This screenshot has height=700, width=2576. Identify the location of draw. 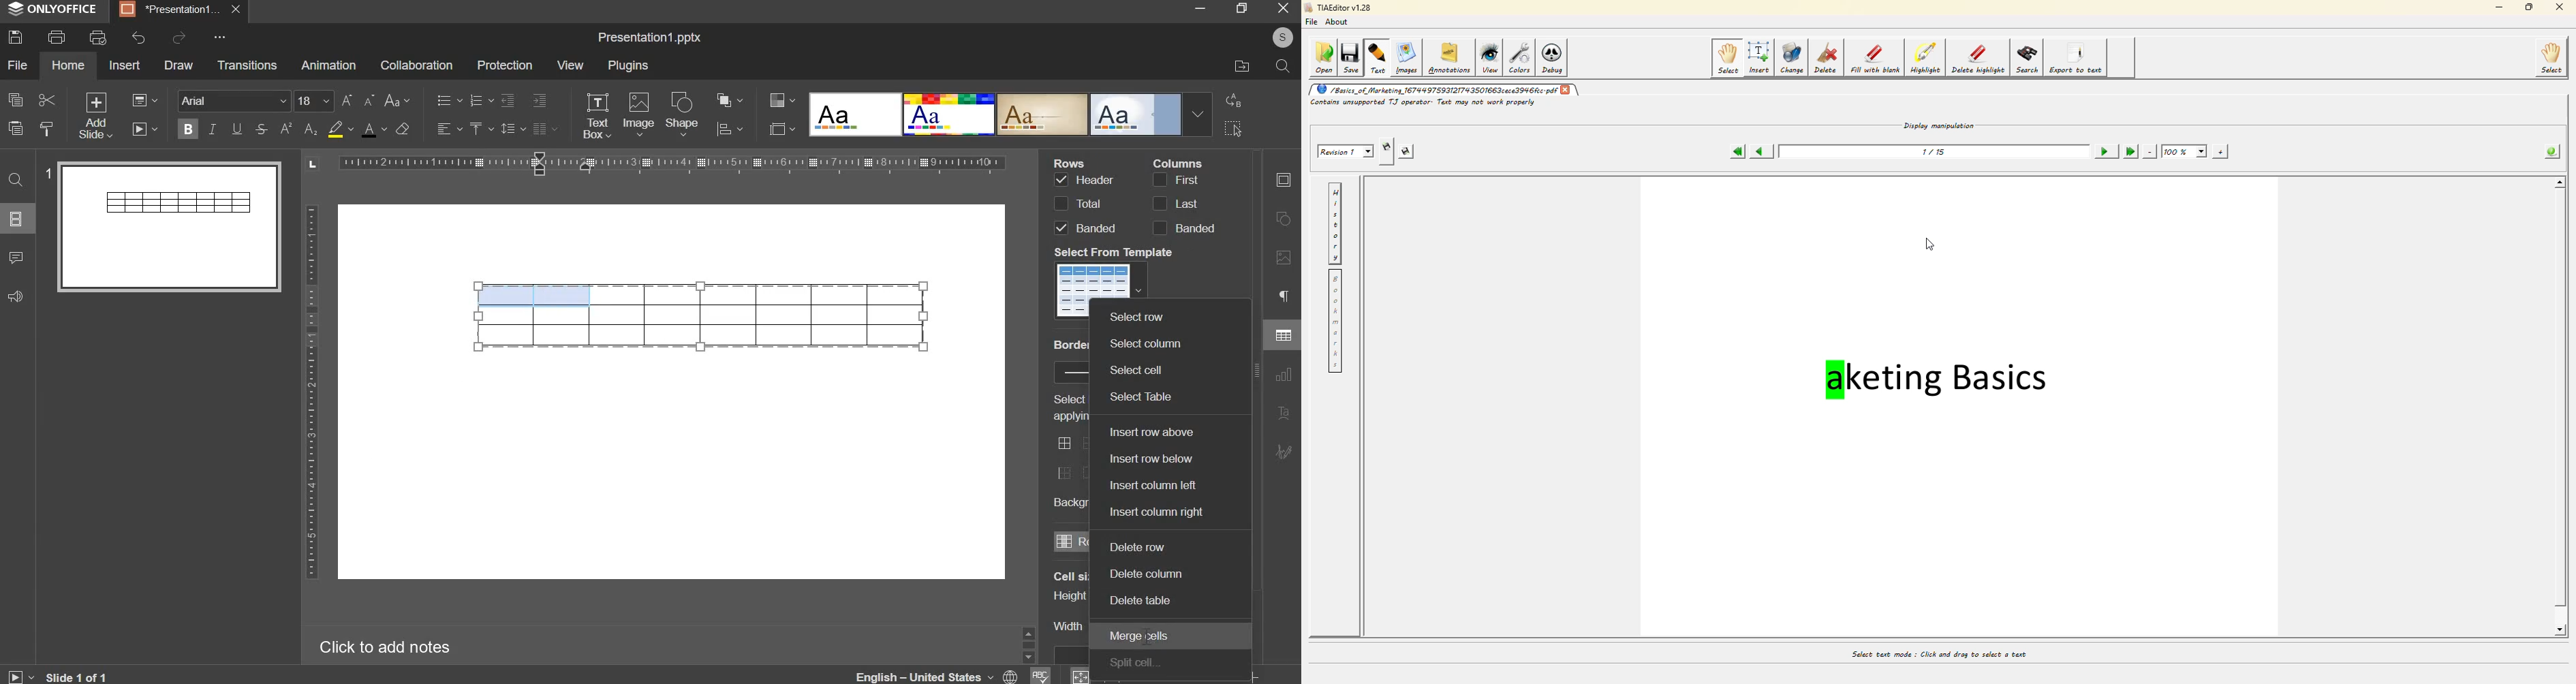
(179, 65).